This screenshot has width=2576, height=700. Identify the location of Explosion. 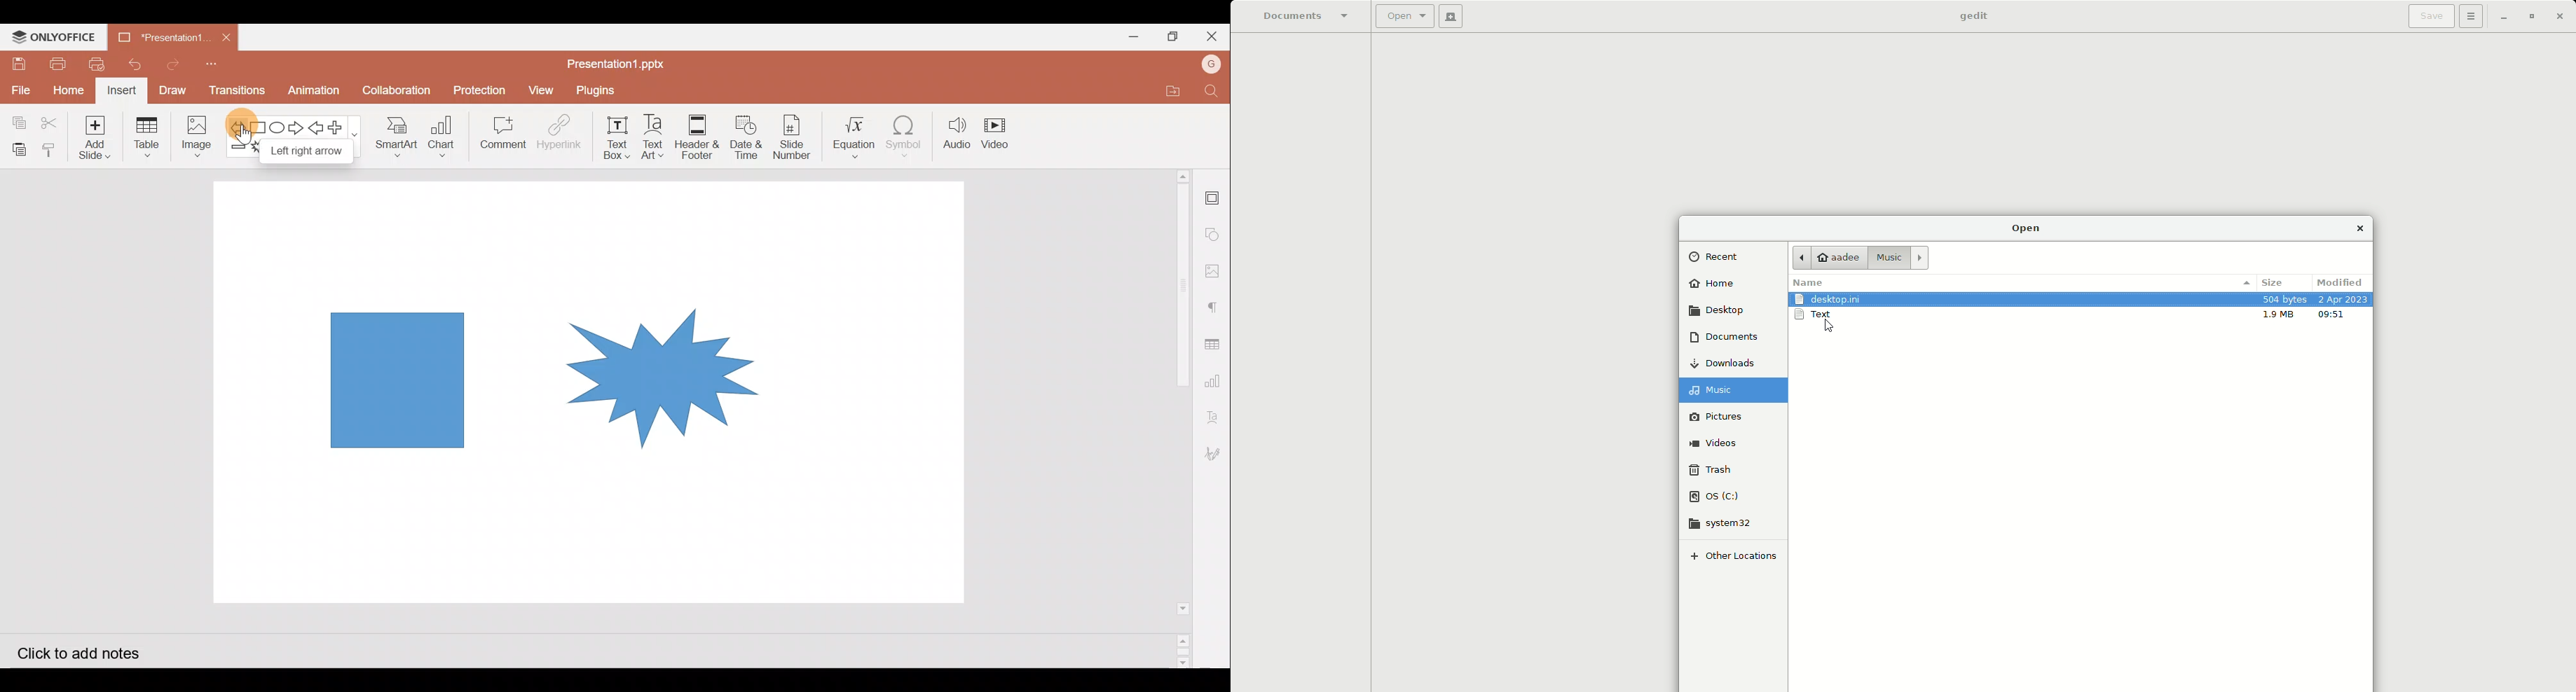
(639, 362).